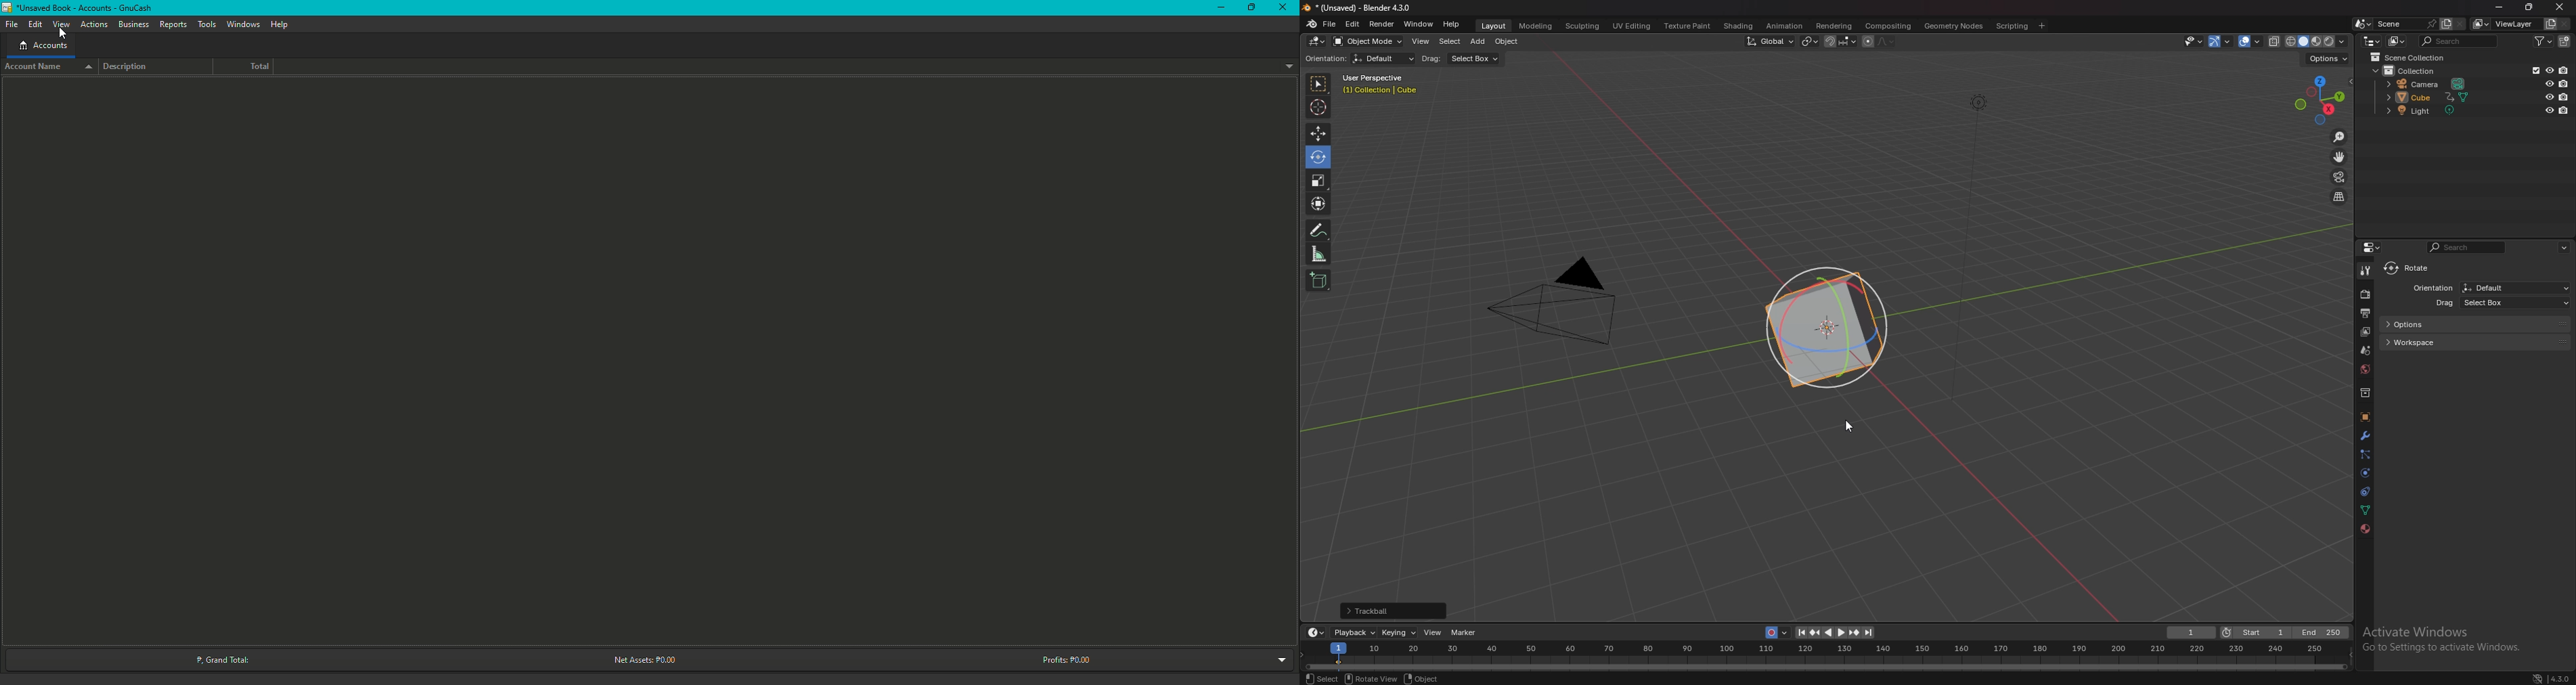 Image resolution: width=2576 pixels, height=700 pixels. What do you see at coordinates (1285, 659) in the screenshot?
I see `Drop down` at bounding box center [1285, 659].